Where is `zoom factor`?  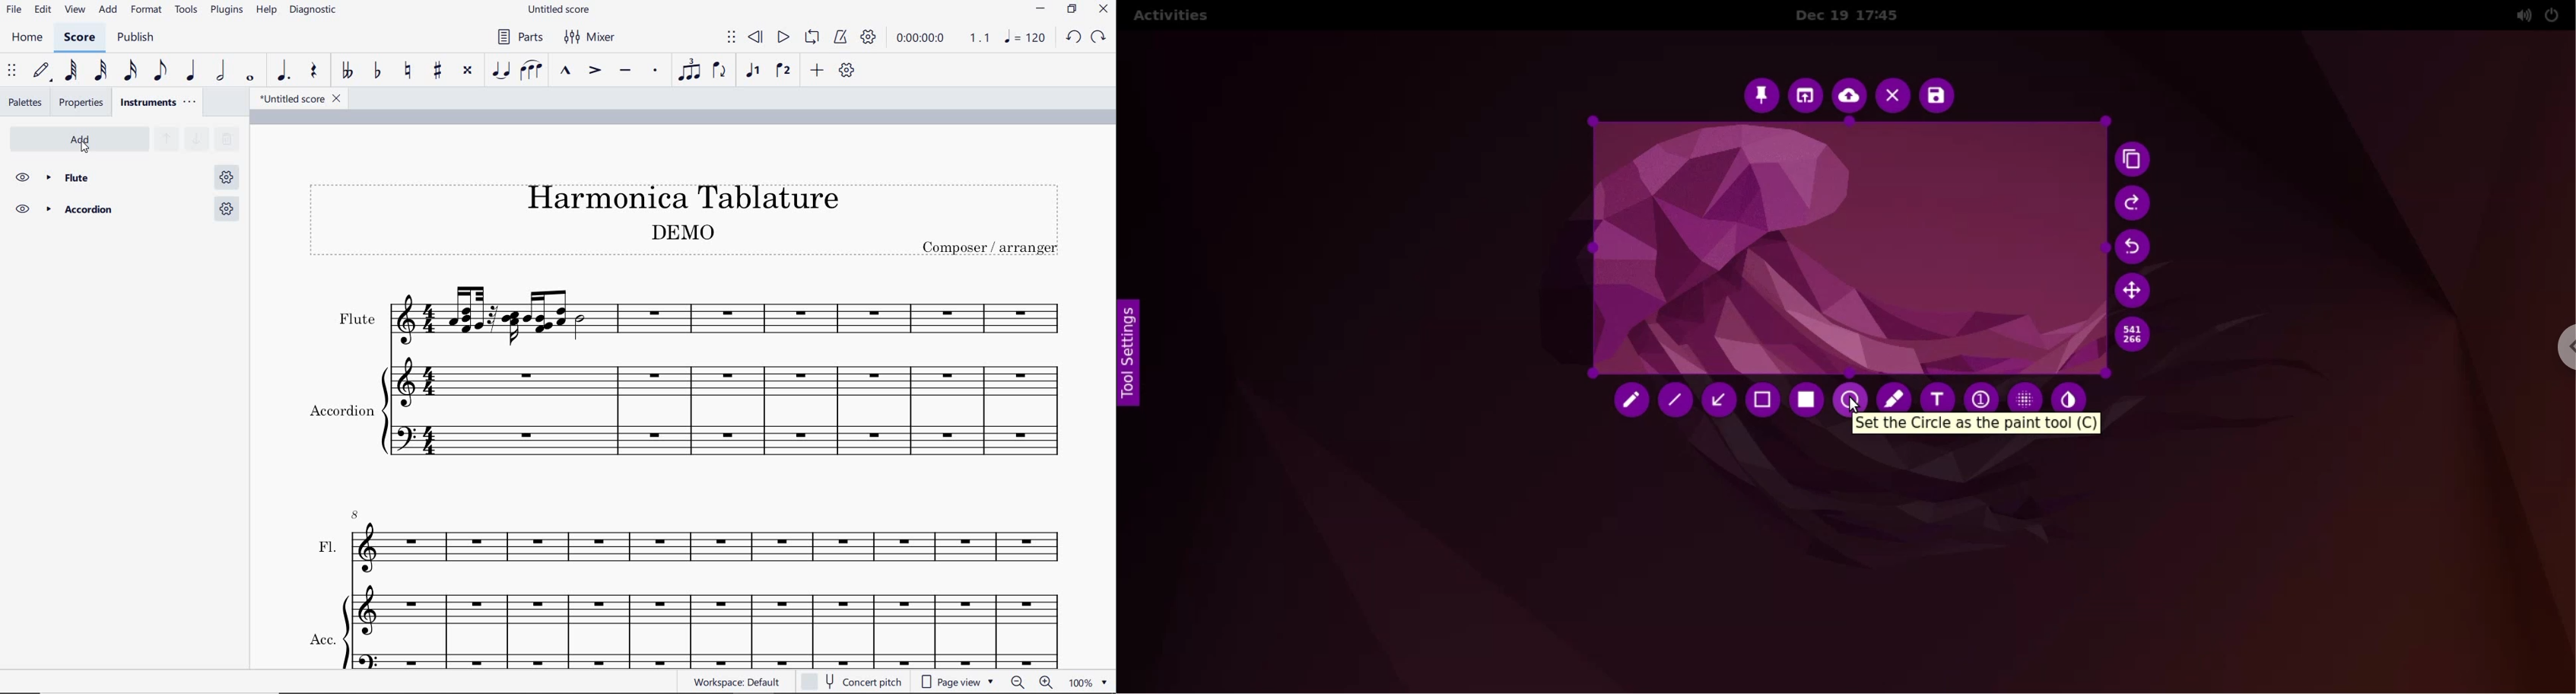 zoom factor is located at coordinates (1079, 683).